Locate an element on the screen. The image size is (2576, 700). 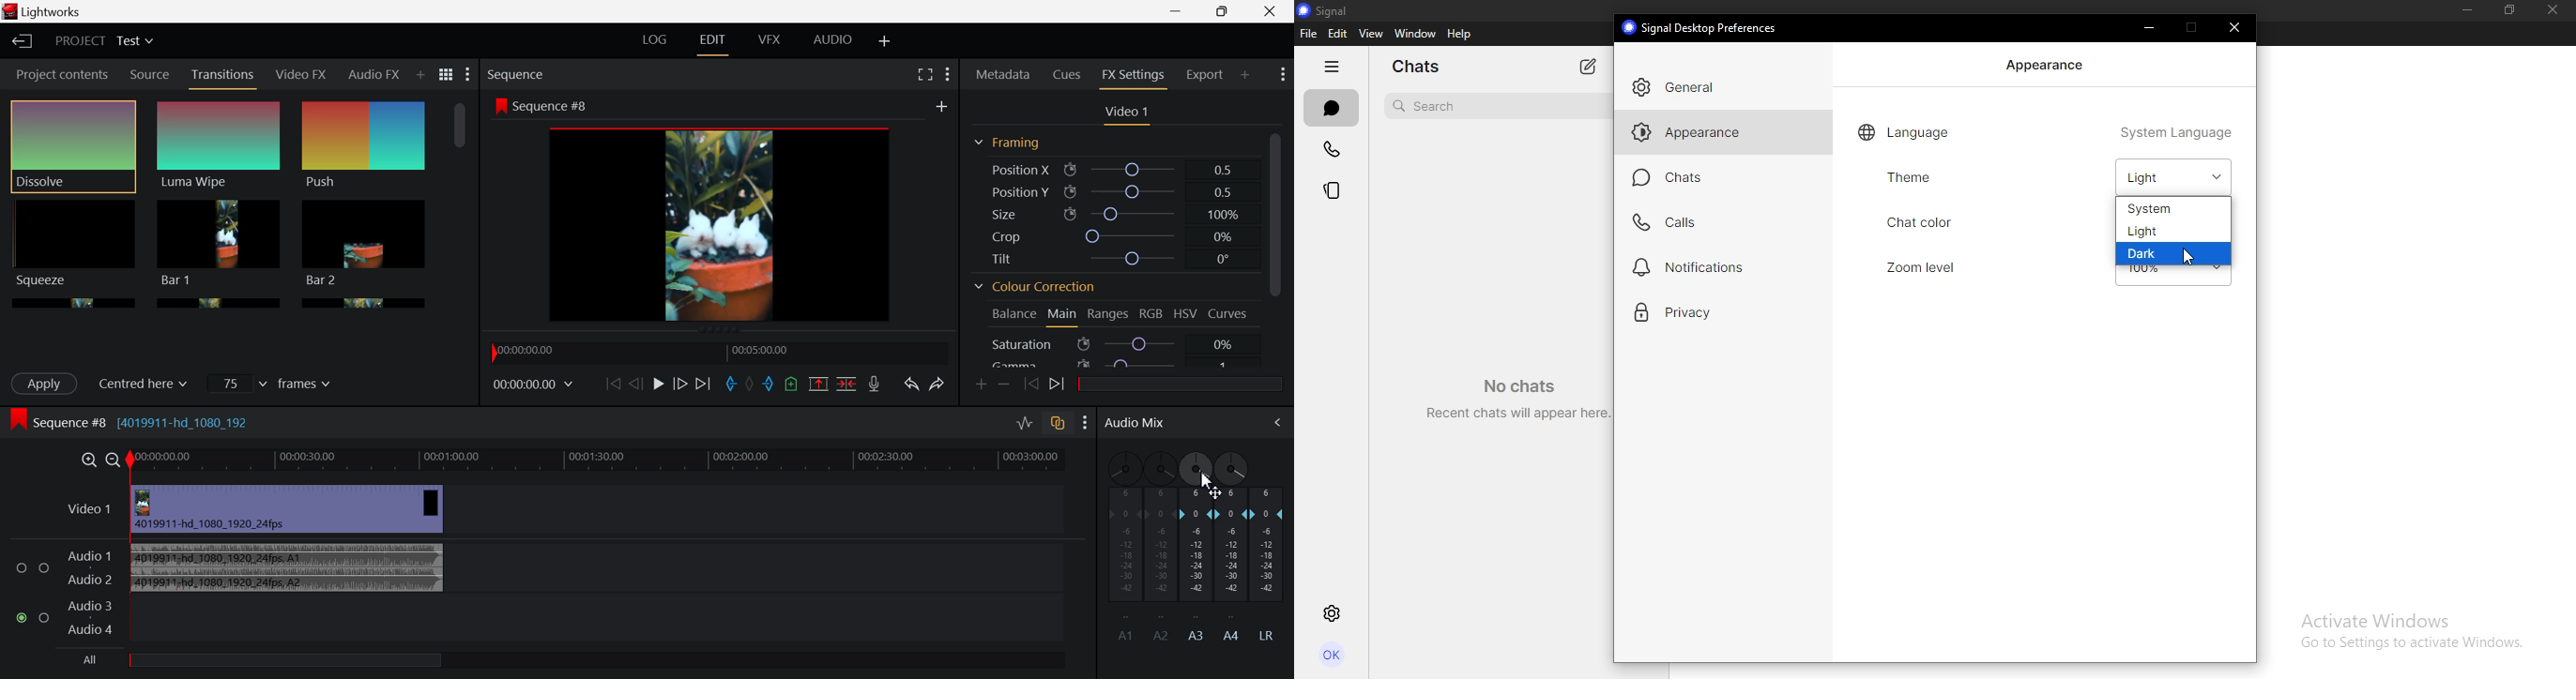
Add Panel is located at coordinates (1246, 74).